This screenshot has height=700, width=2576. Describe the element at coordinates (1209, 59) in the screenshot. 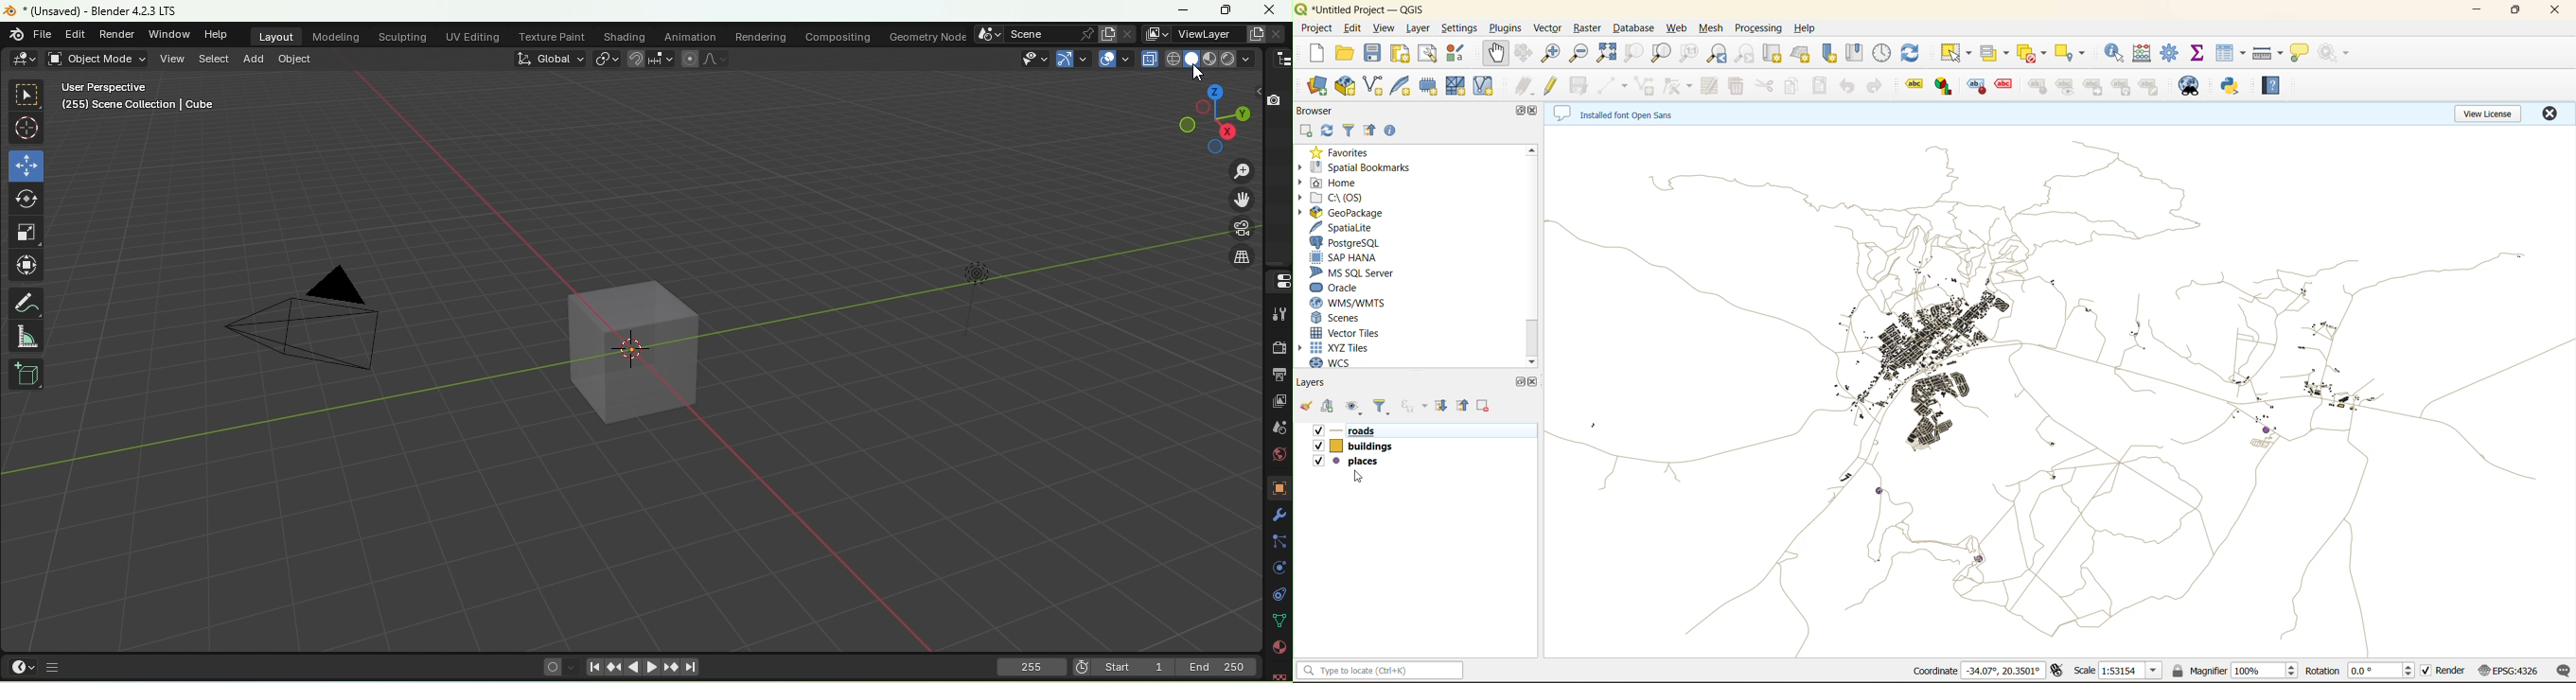

I see `Viewport shading: Material Preview` at that location.